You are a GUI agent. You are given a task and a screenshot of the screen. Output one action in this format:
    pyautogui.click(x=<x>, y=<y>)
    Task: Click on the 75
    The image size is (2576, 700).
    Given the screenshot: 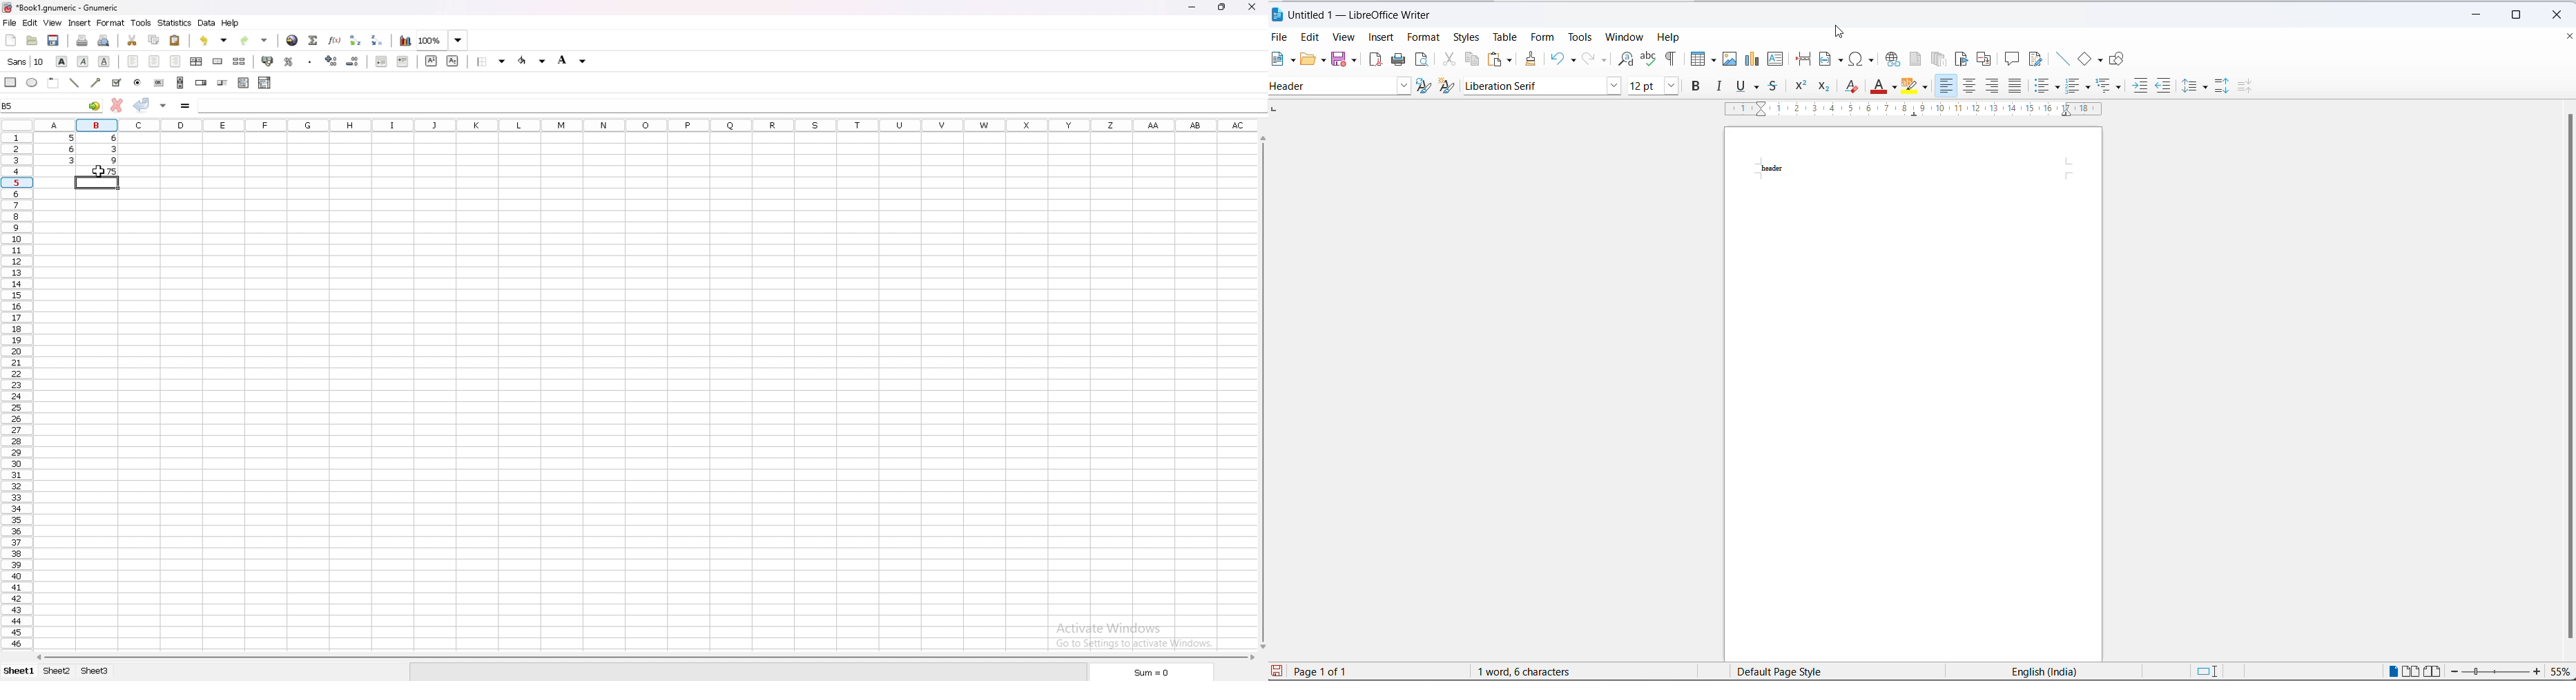 What is the action you would take?
    pyautogui.click(x=96, y=171)
    